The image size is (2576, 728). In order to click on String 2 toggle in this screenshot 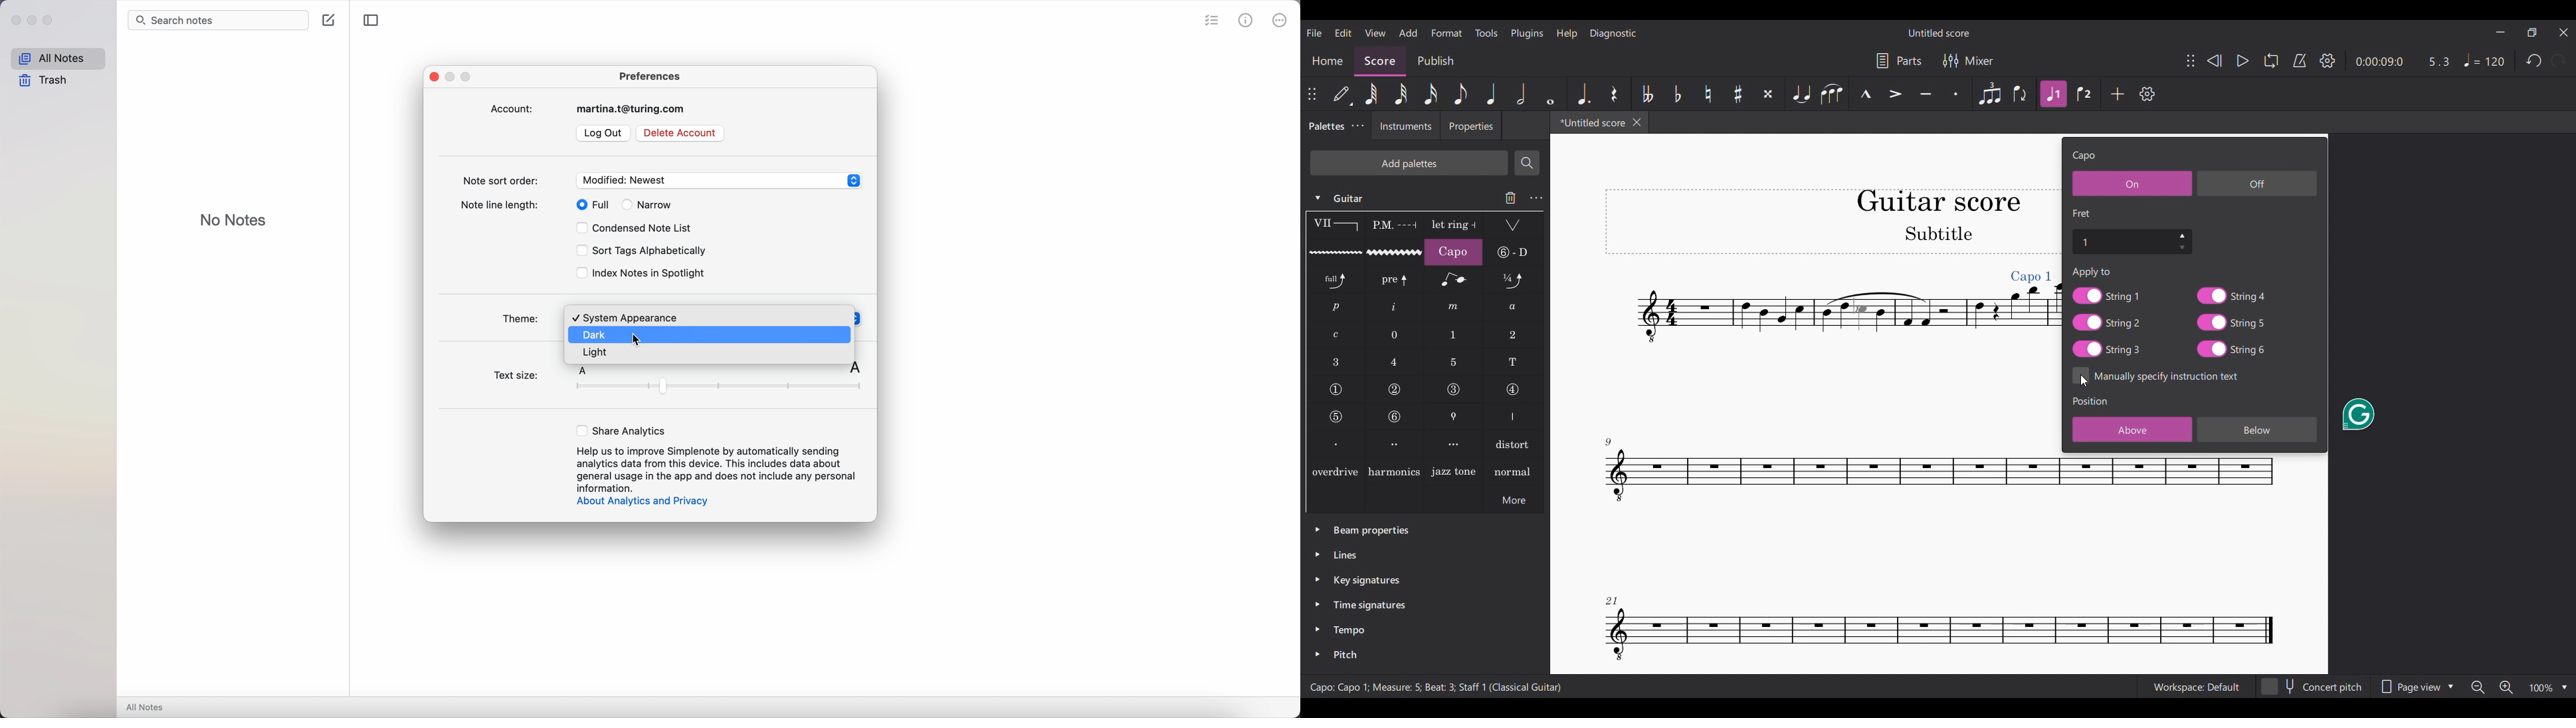, I will do `click(2107, 322)`.